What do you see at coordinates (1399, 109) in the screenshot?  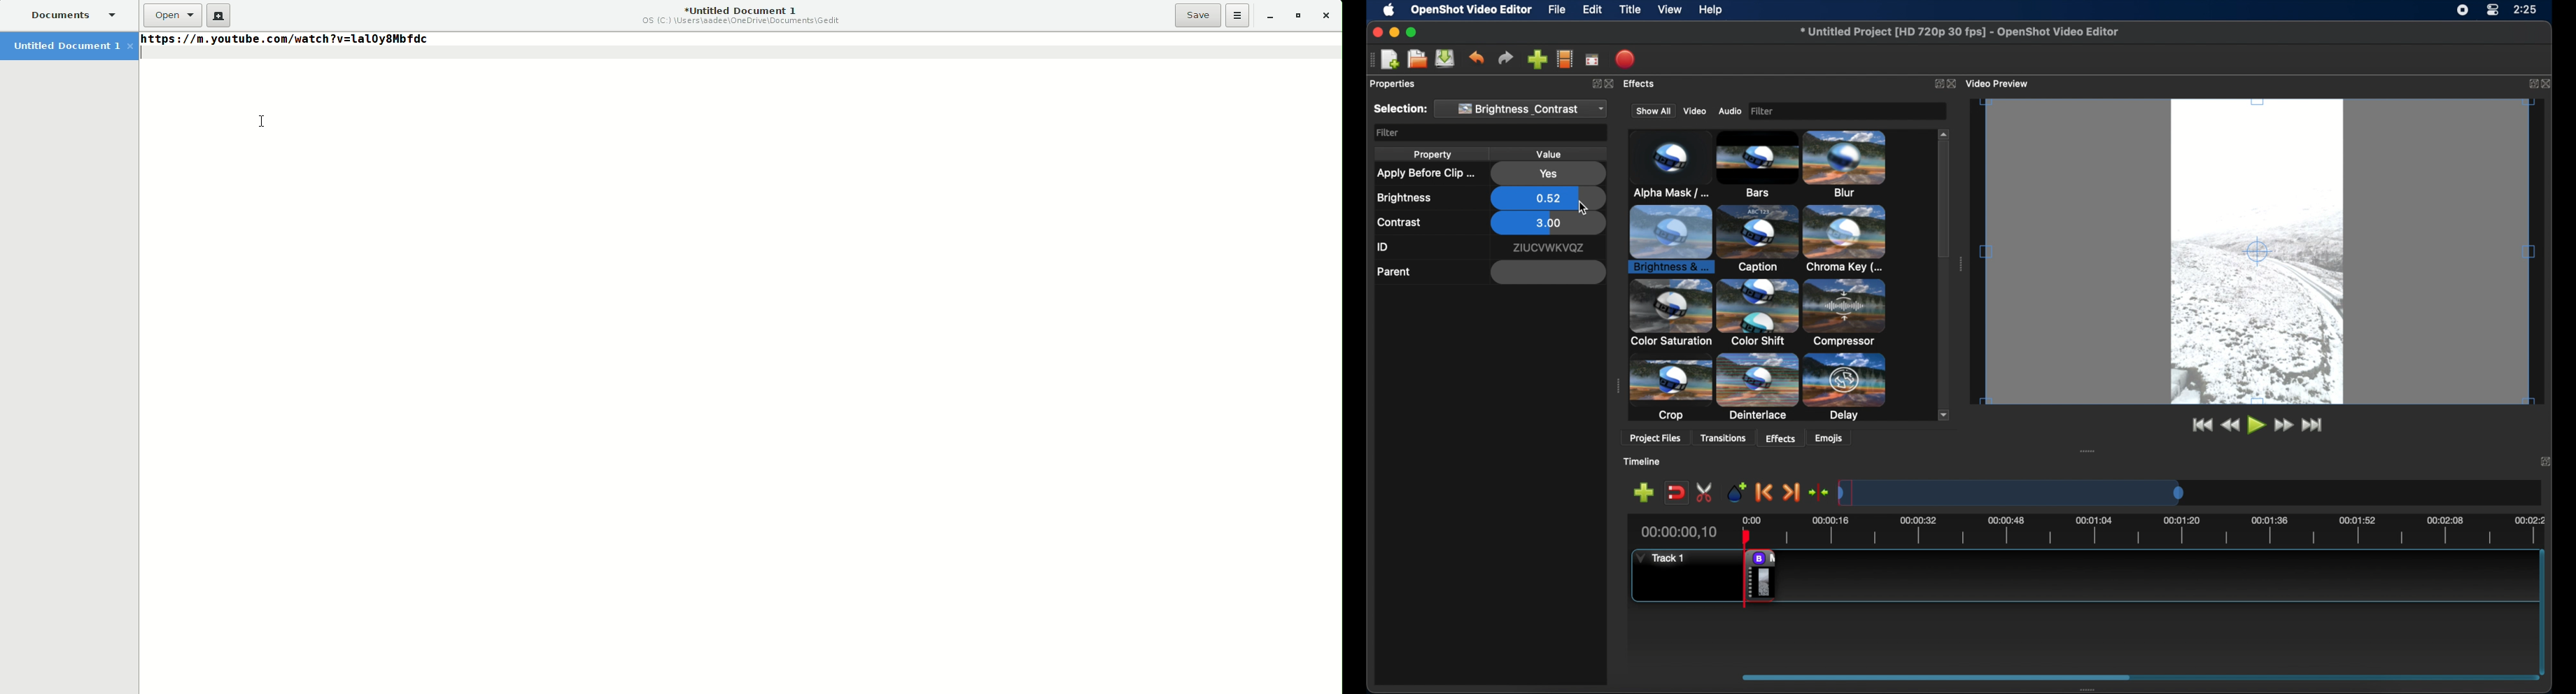 I see `selection:` at bounding box center [1399, 109].